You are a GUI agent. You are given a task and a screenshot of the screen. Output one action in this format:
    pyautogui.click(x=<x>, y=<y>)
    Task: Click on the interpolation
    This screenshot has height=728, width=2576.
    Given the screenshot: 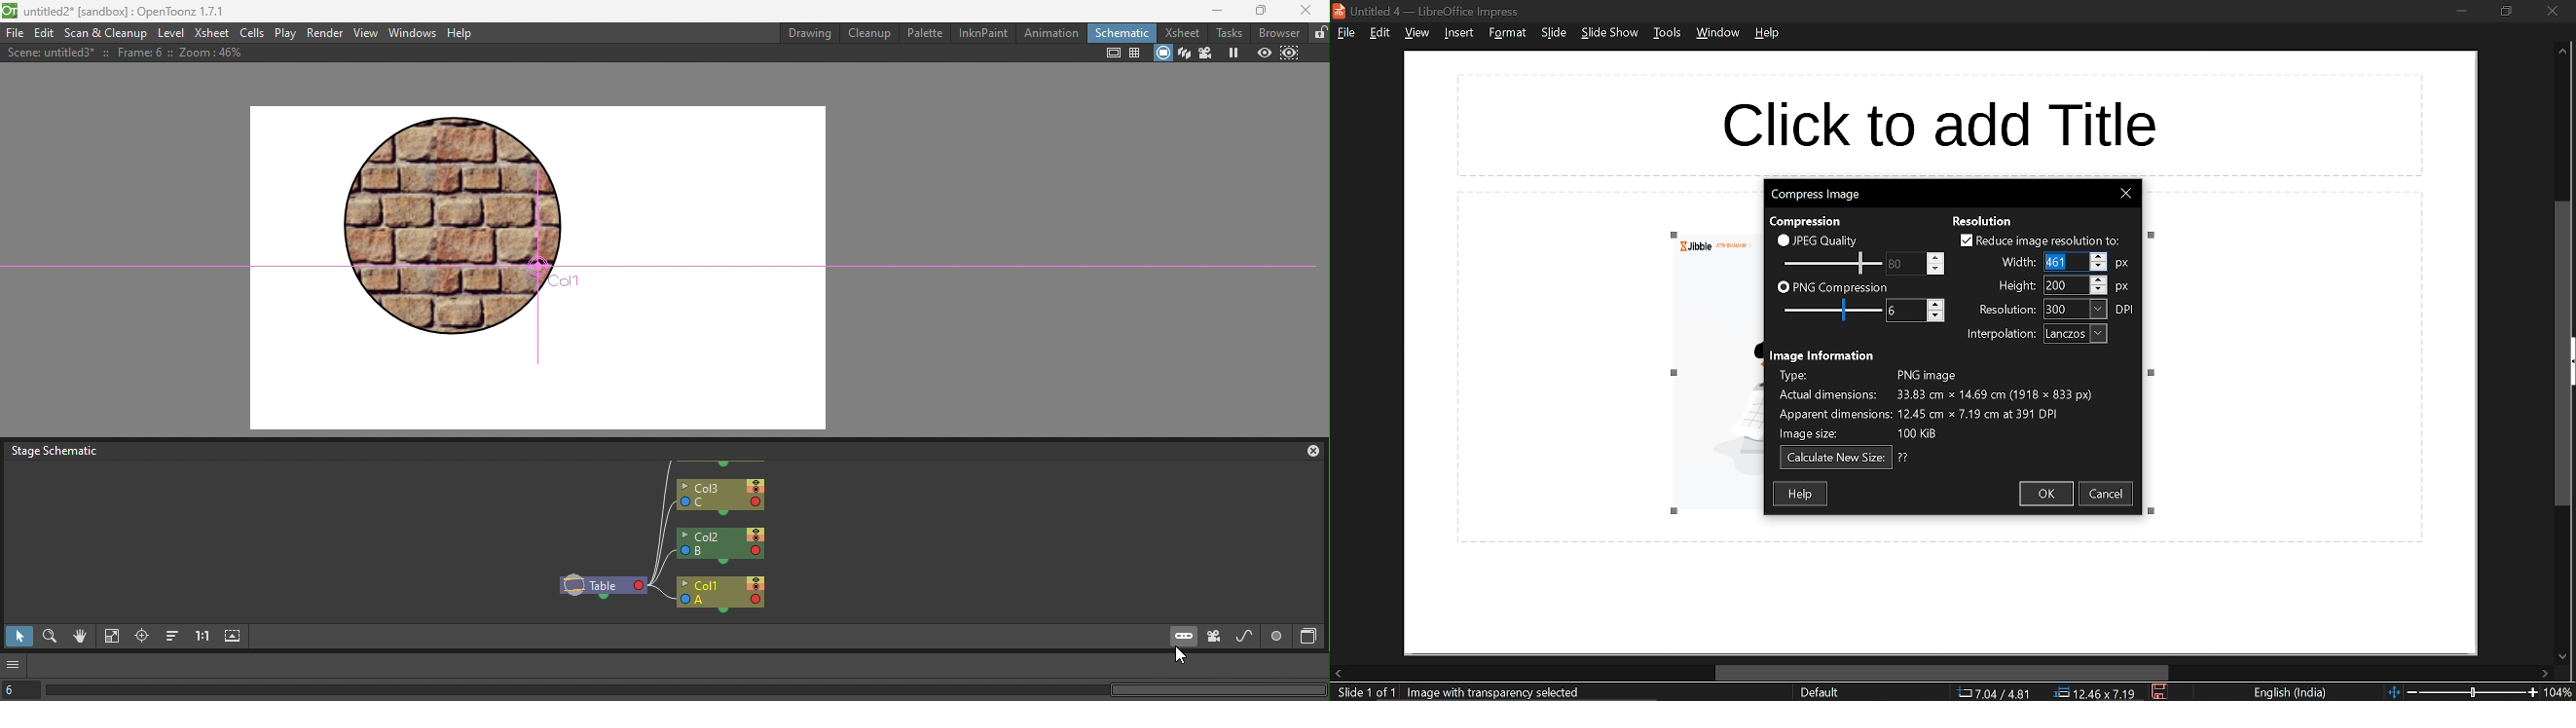 What is the action you would take?
    pyautogui.click(x=2075, y=334)
    